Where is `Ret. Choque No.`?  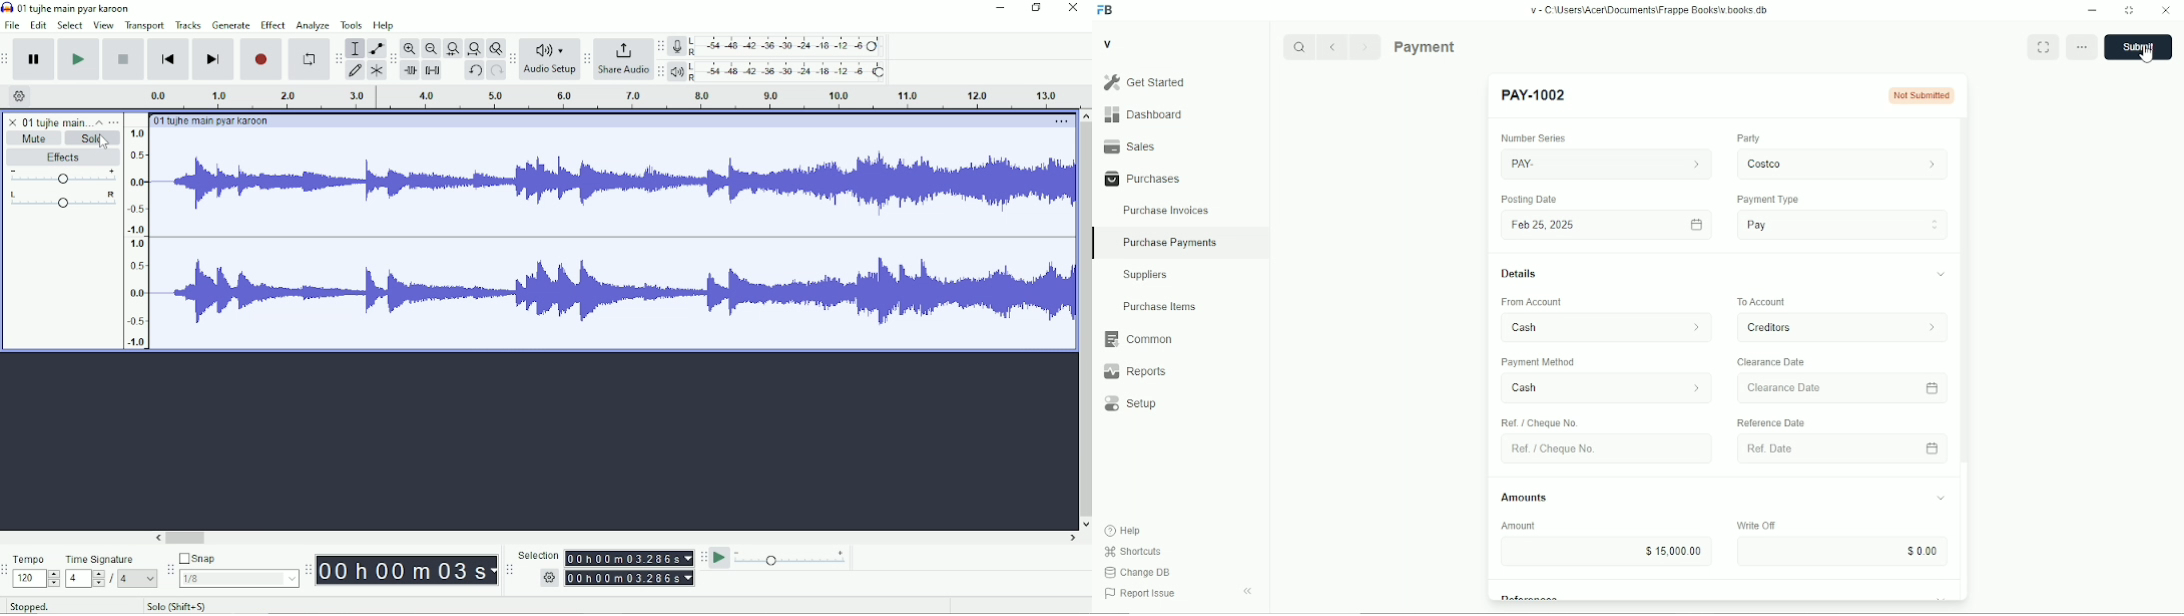
Ret. Choque No. is located at coordinates (1601, 449).